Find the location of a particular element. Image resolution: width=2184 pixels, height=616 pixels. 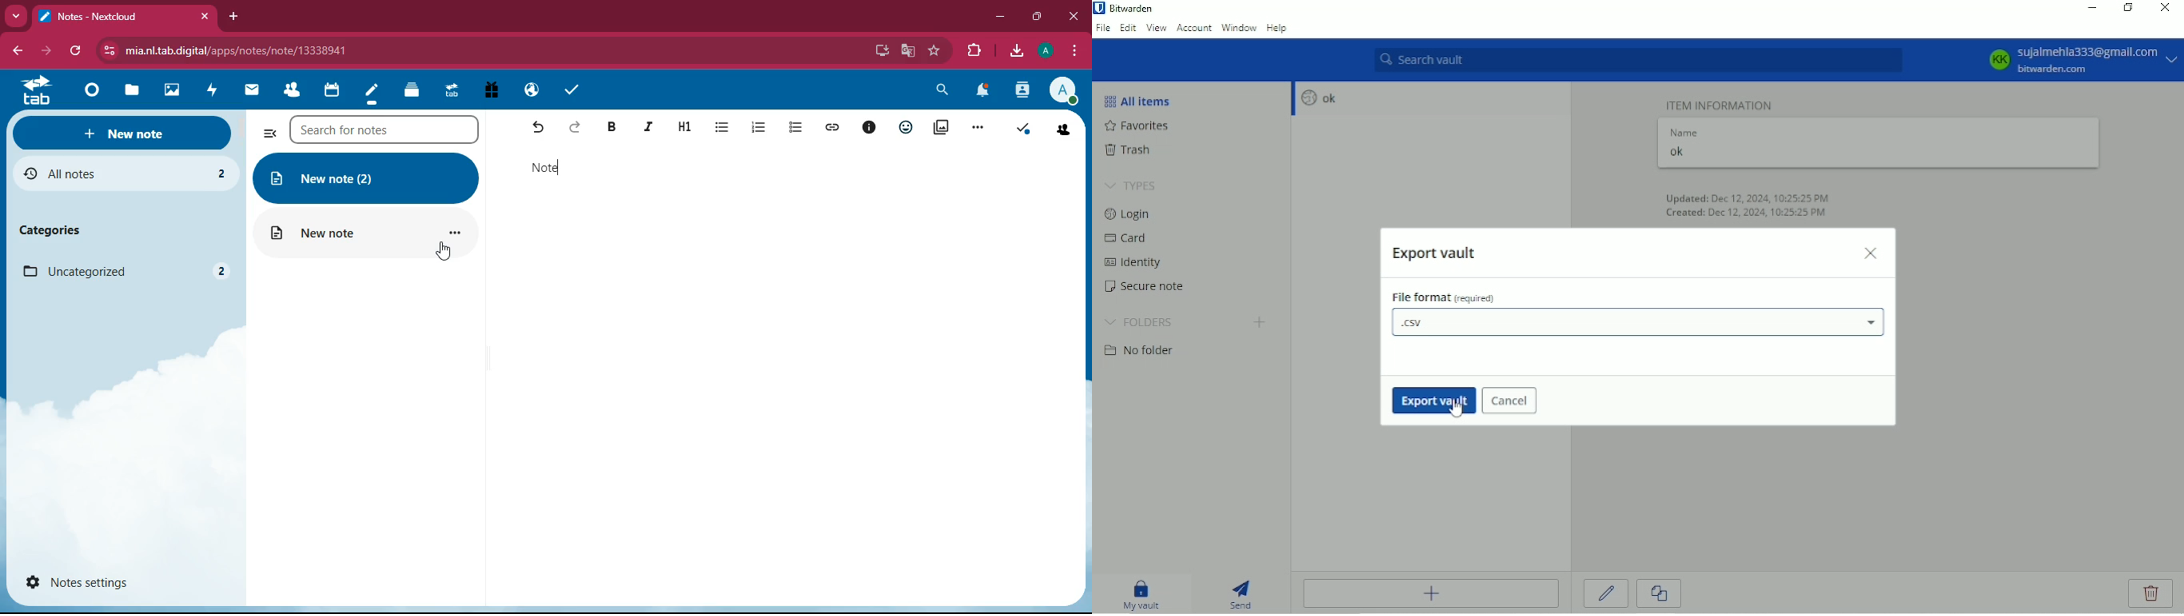

user is located at coordinates (1022, 91).